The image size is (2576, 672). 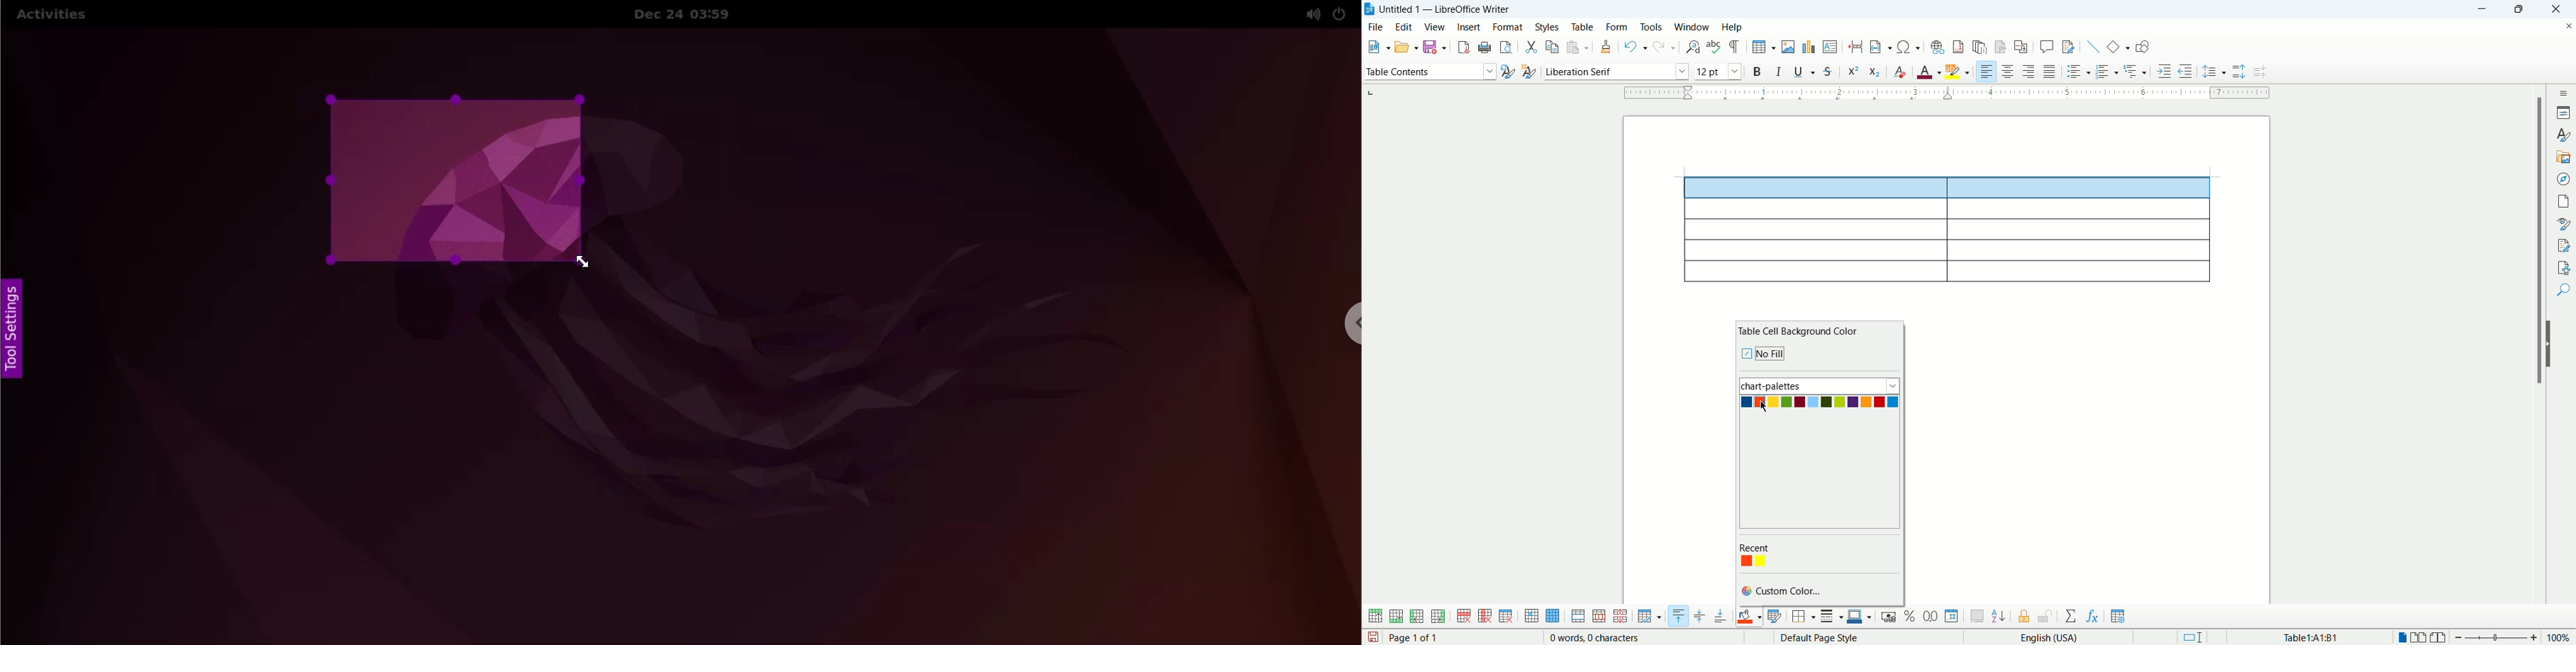 What do you see at coordinates (1583, 27) in the screenshot?
I see `table` at bounding box center [1583, 27].